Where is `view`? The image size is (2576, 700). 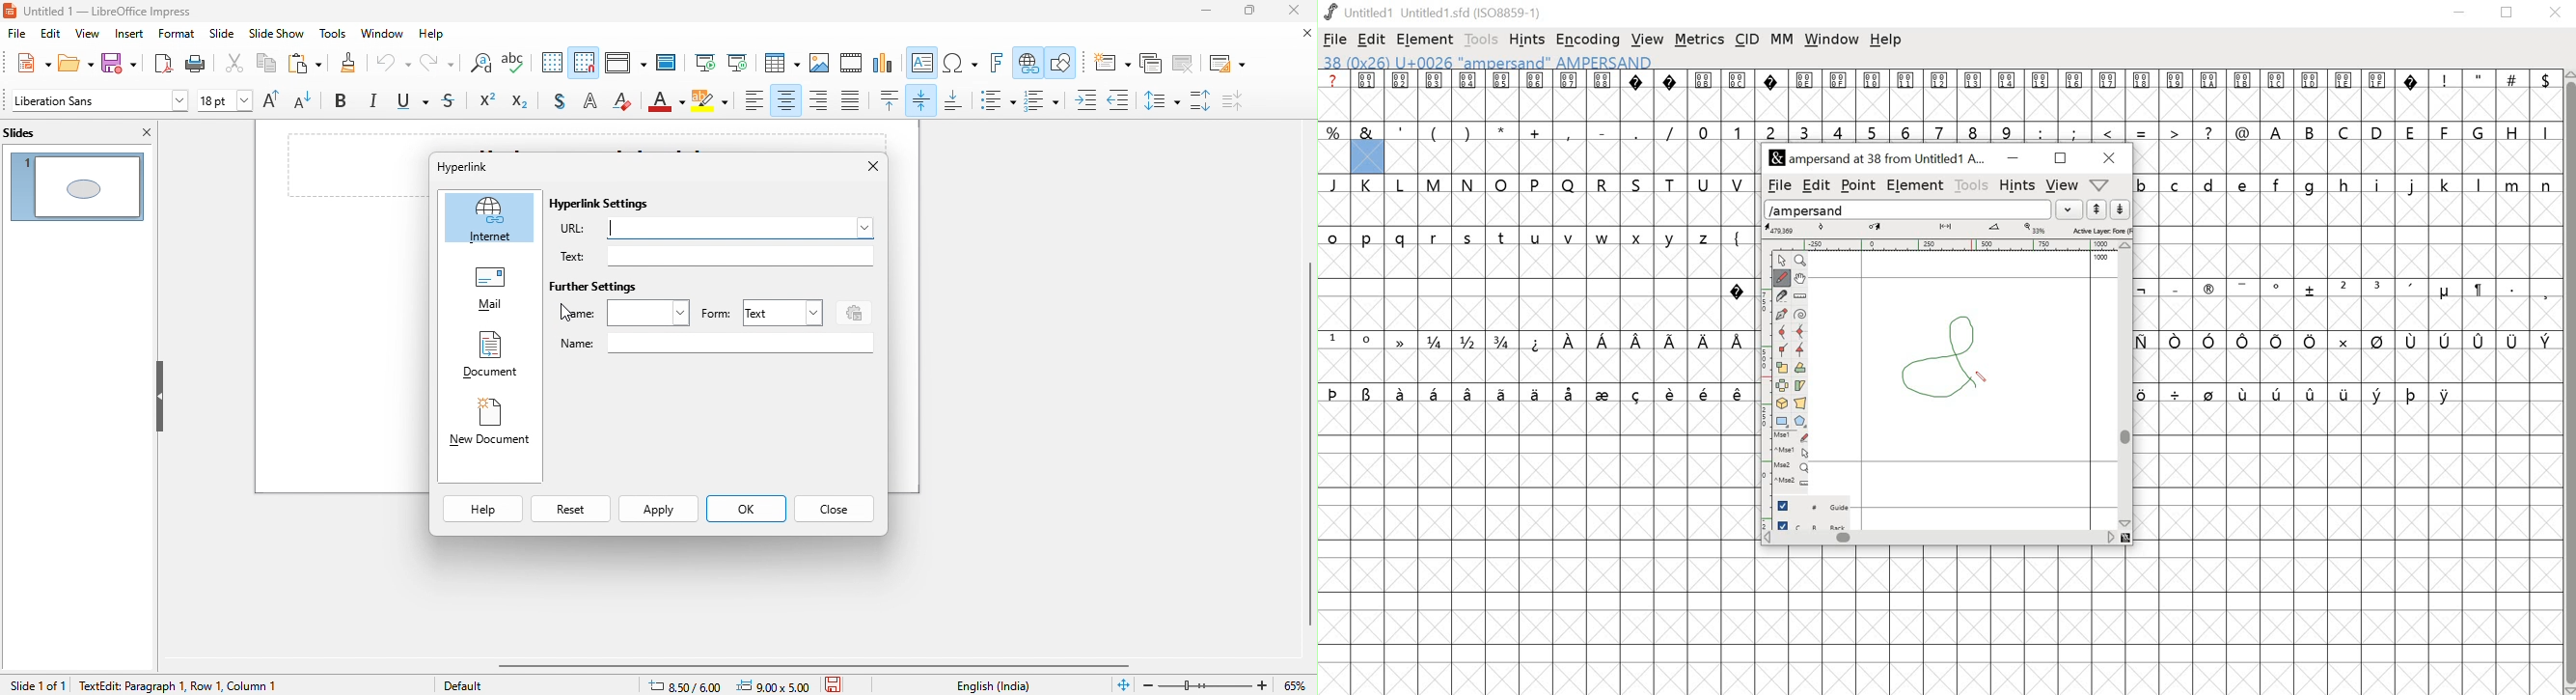 view is located at coordinates (87, 35).